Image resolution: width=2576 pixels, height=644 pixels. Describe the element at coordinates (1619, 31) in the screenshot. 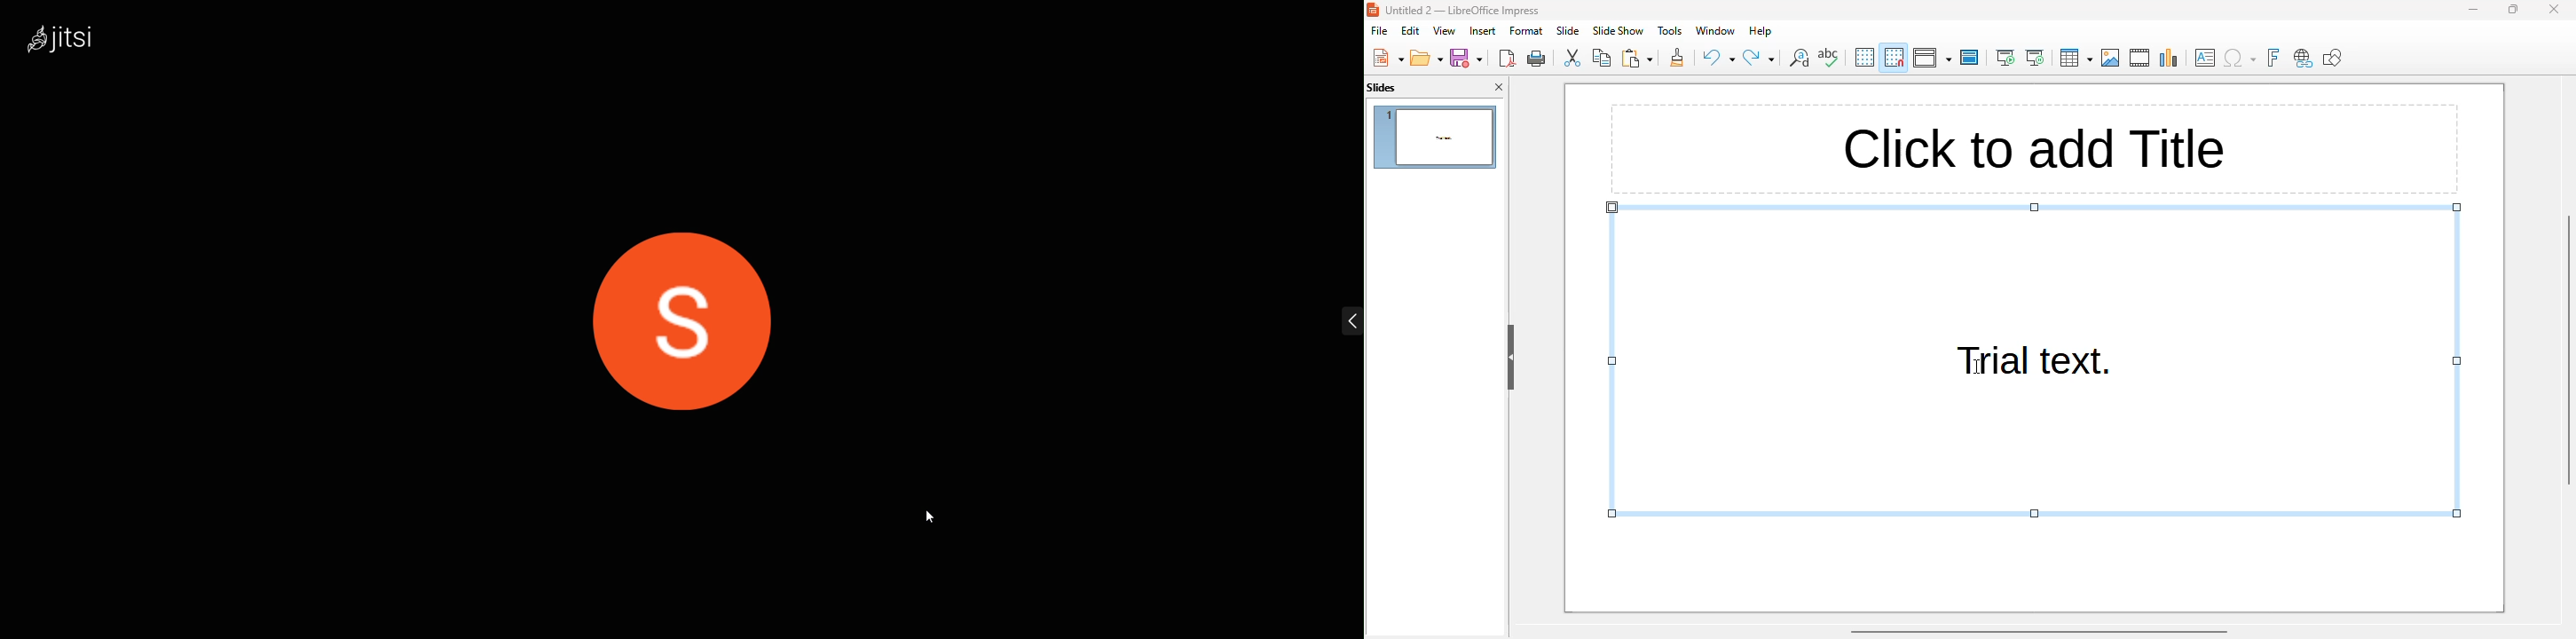

I see `slideshow` at that location.